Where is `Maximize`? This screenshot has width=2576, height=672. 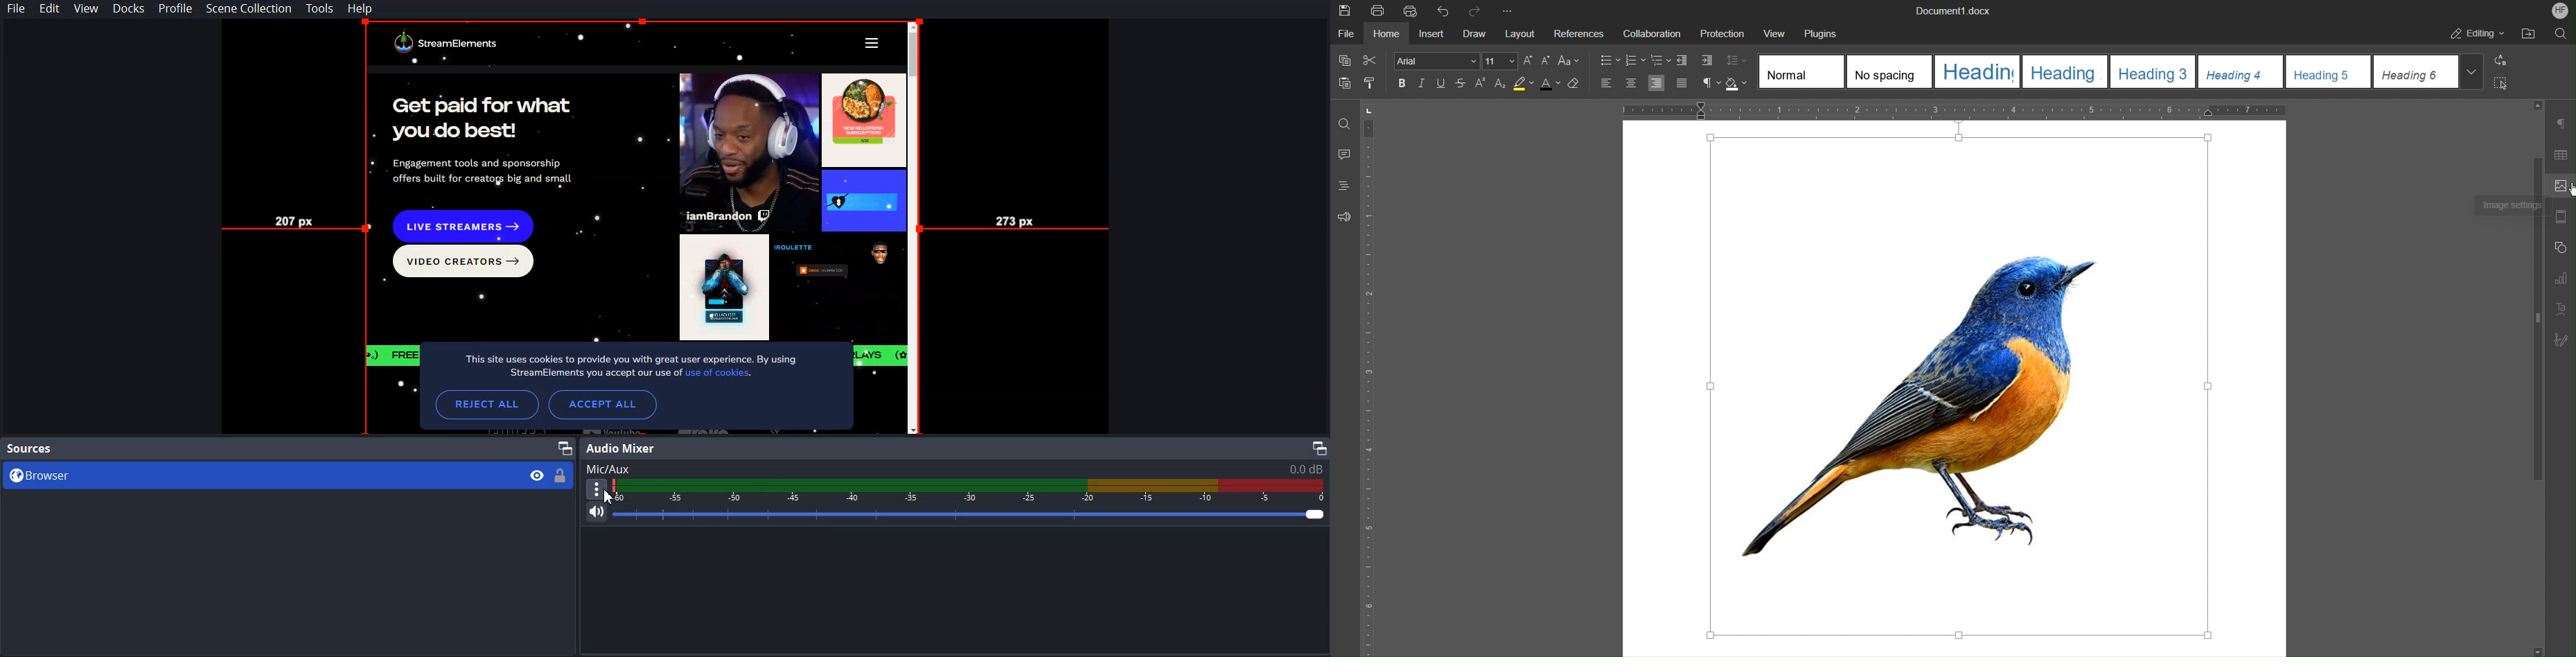
Maximize is located at coordinates (1318, 447).